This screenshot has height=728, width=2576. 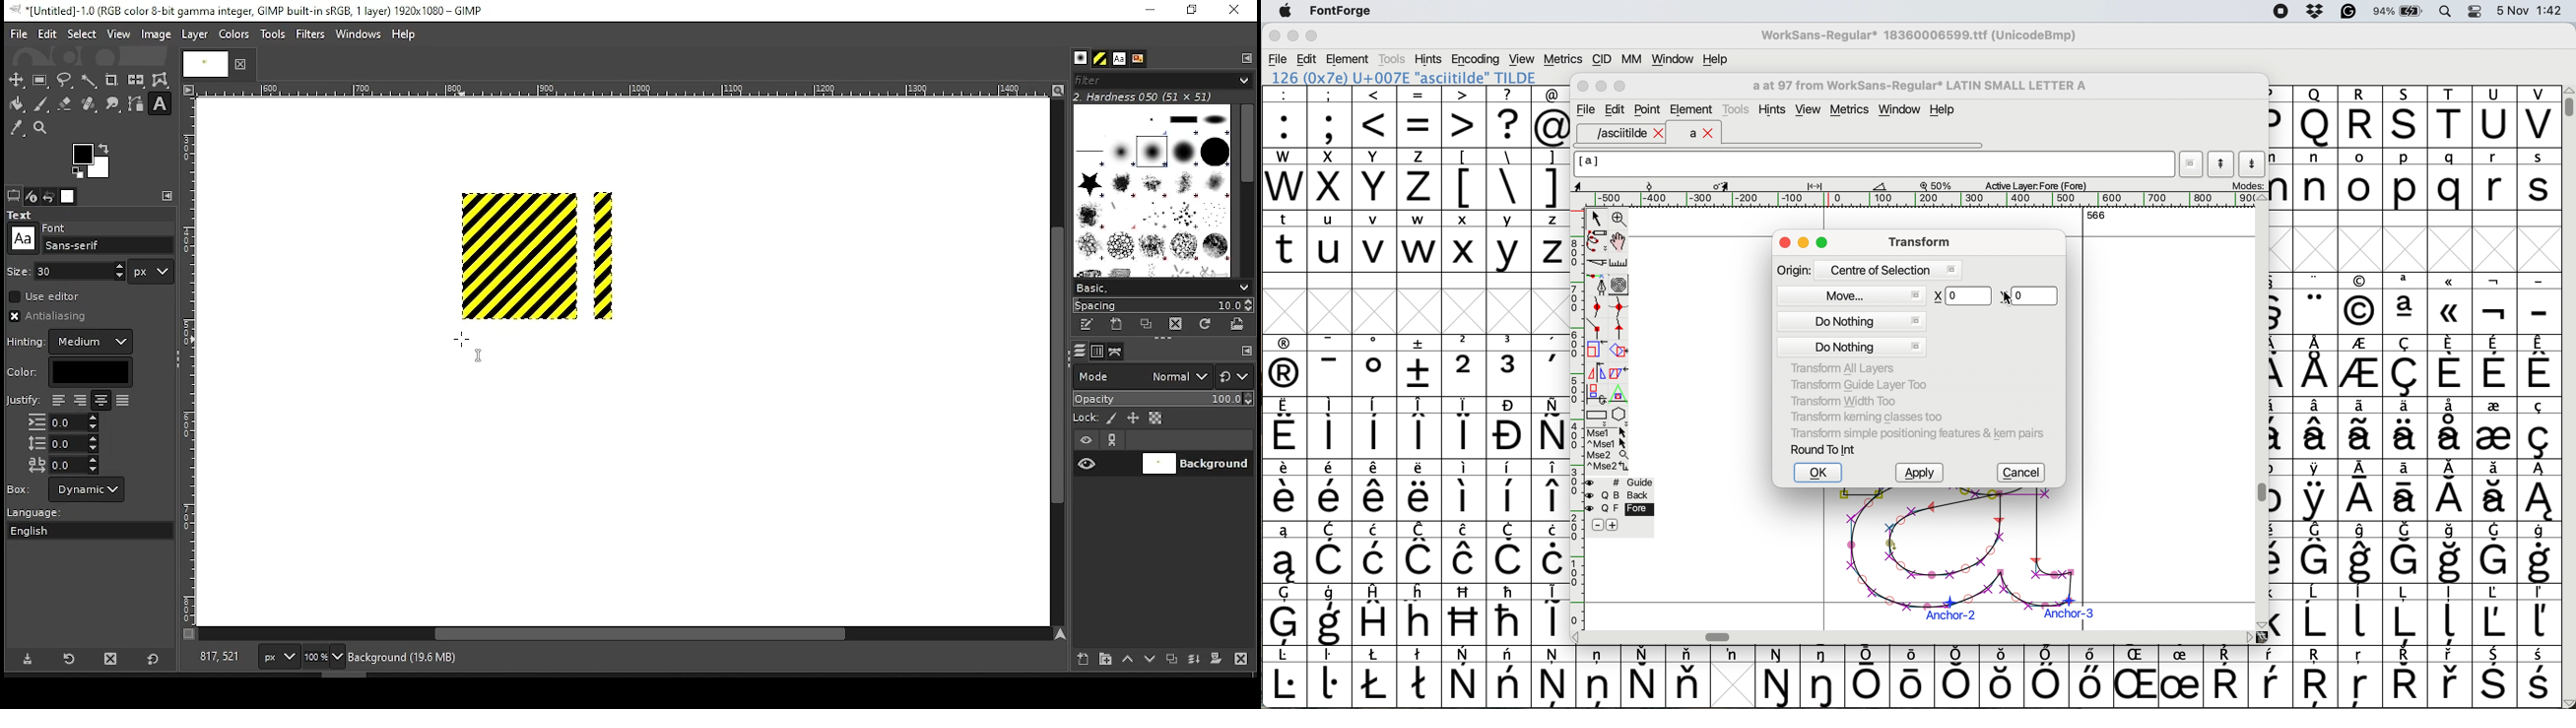 What do you see at coordinates (1995, 295) in the screenshot?
I see `xy coordinate` at bounding box center [1995, 295].